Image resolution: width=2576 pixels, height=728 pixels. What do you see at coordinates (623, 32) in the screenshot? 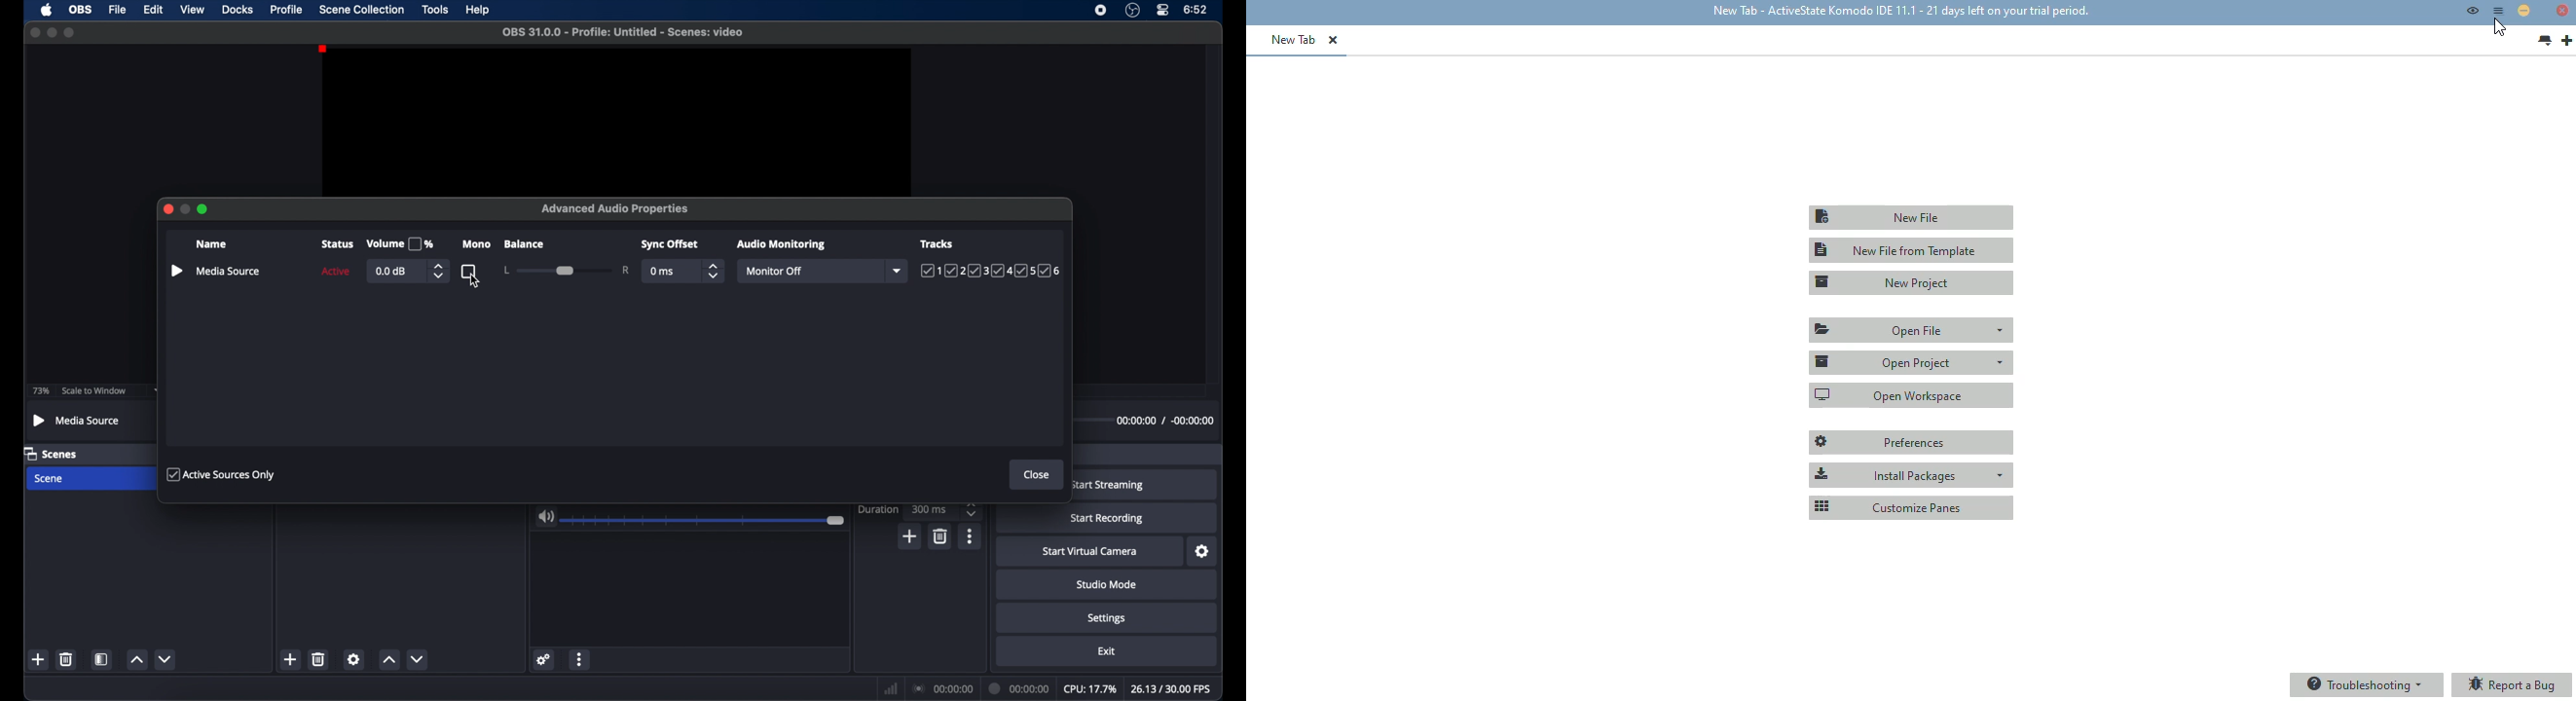
I see `filename` at bounding box center [623, 32].